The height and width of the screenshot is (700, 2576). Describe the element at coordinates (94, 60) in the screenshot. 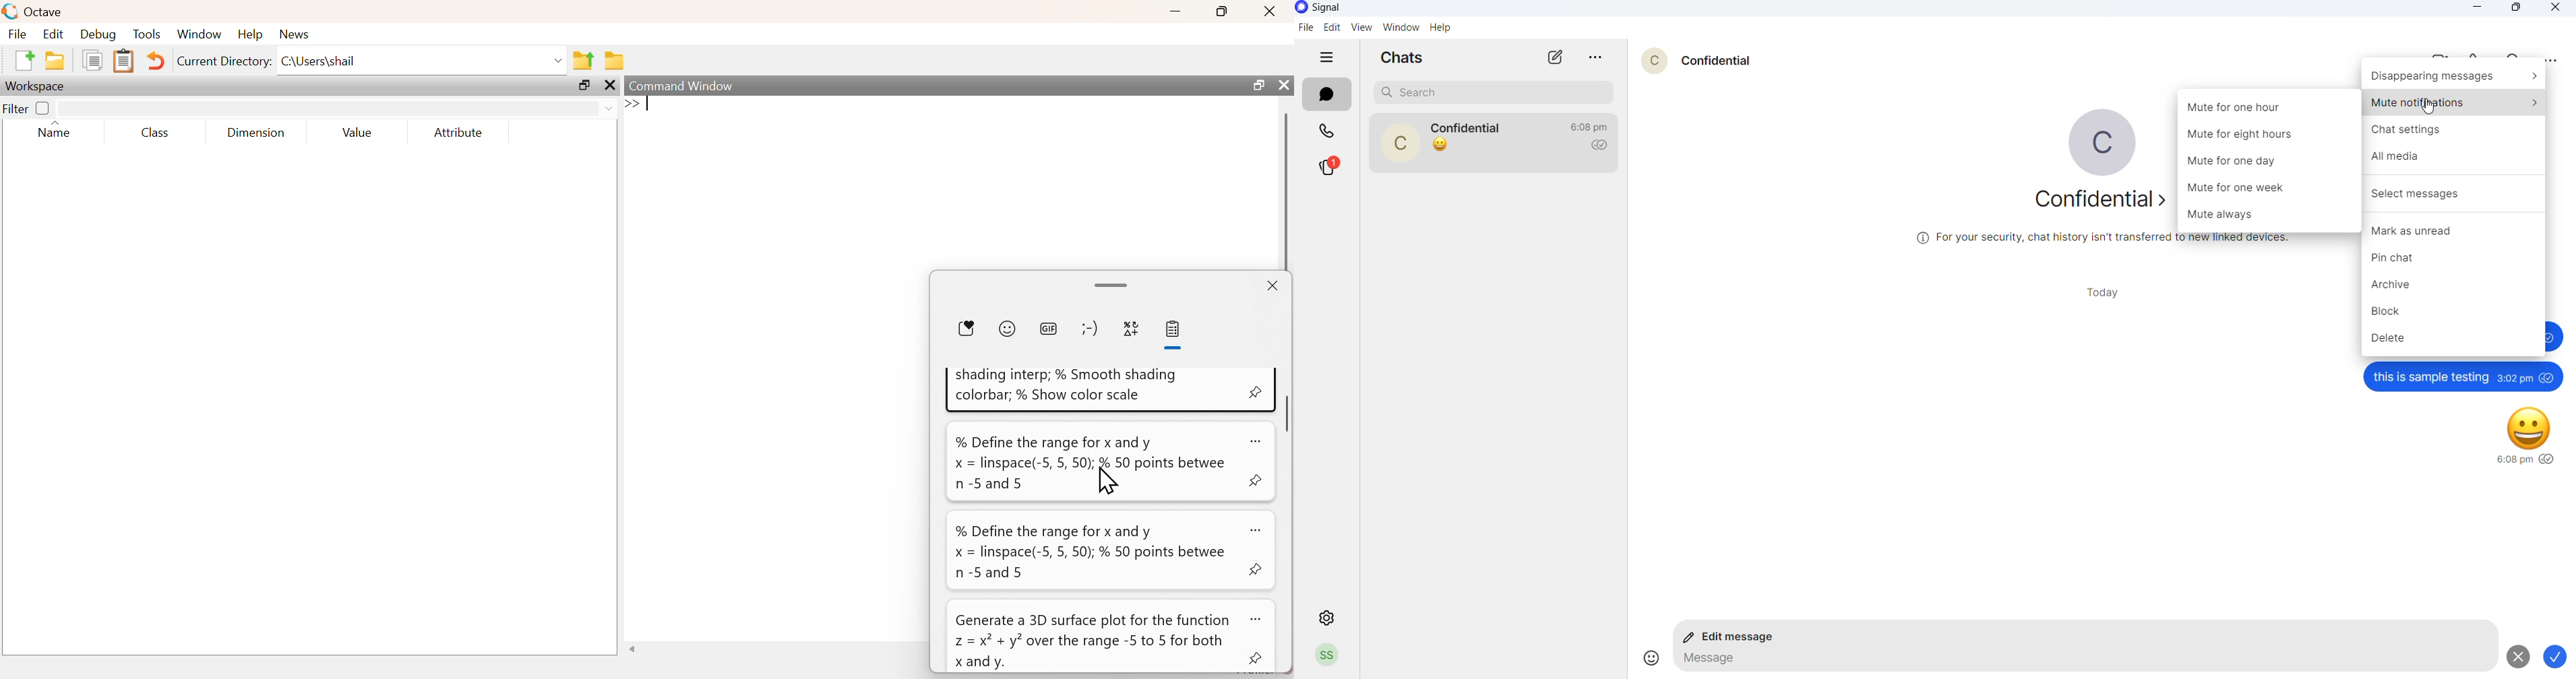

I see `Duplicate` at that location.